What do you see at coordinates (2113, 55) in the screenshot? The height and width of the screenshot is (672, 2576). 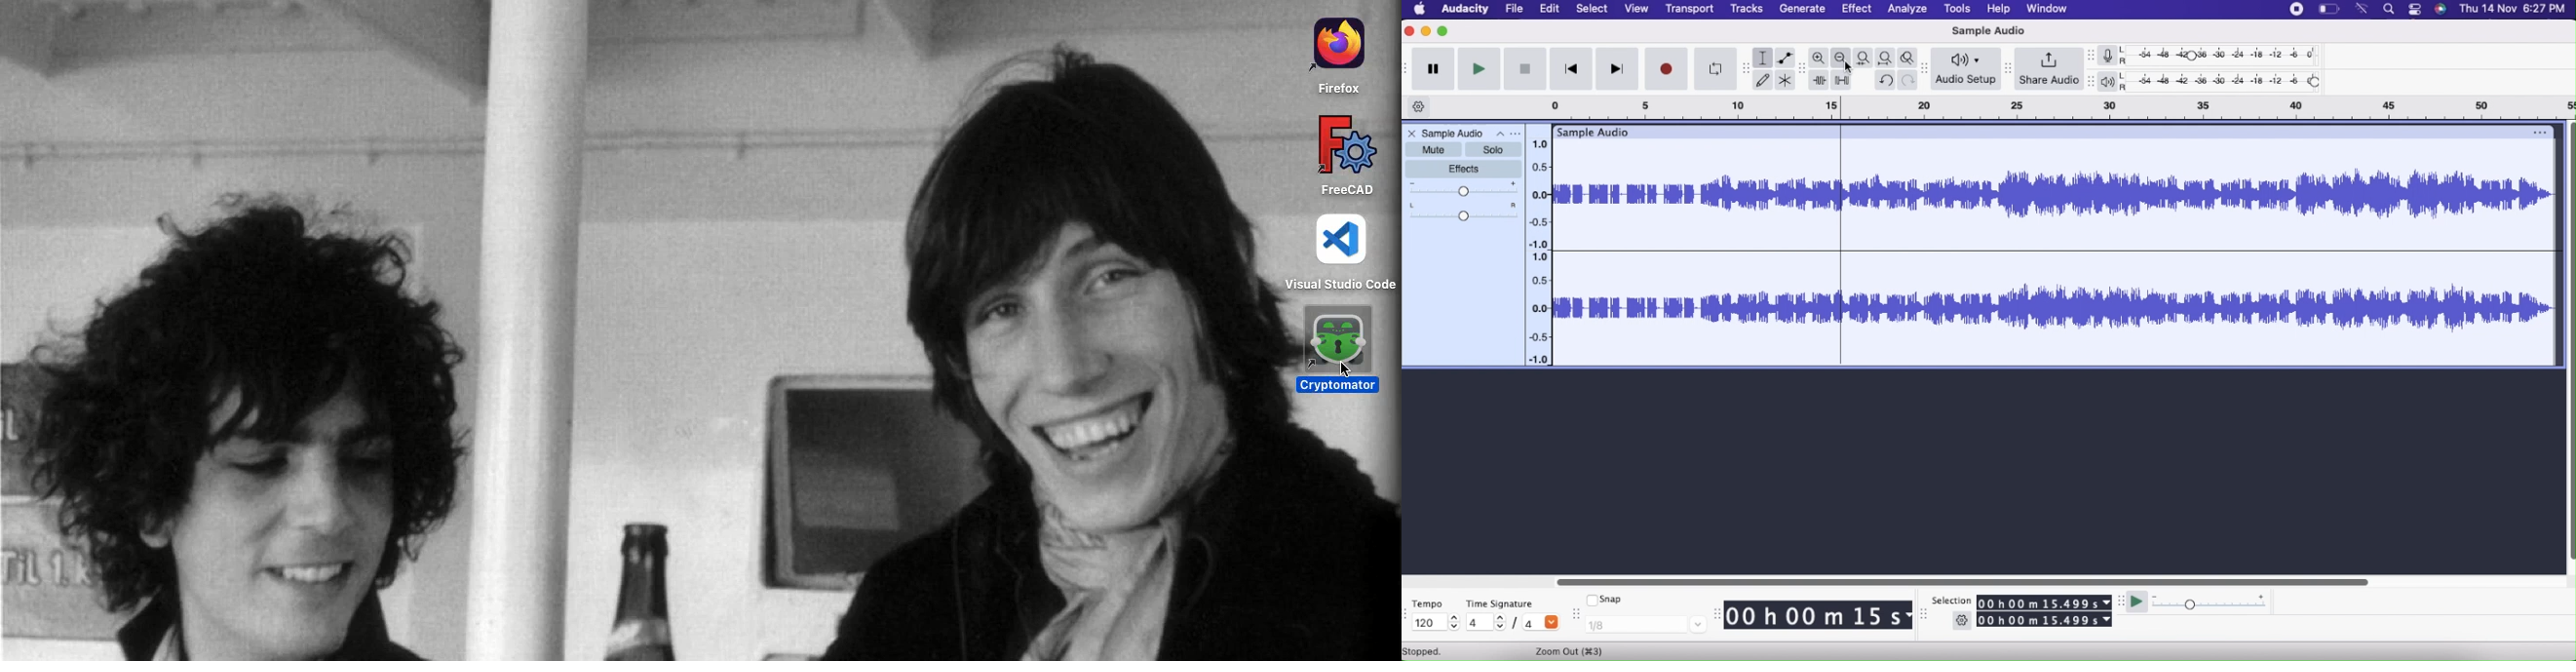 I see `Record meter` at bounding box center [2113, 55].